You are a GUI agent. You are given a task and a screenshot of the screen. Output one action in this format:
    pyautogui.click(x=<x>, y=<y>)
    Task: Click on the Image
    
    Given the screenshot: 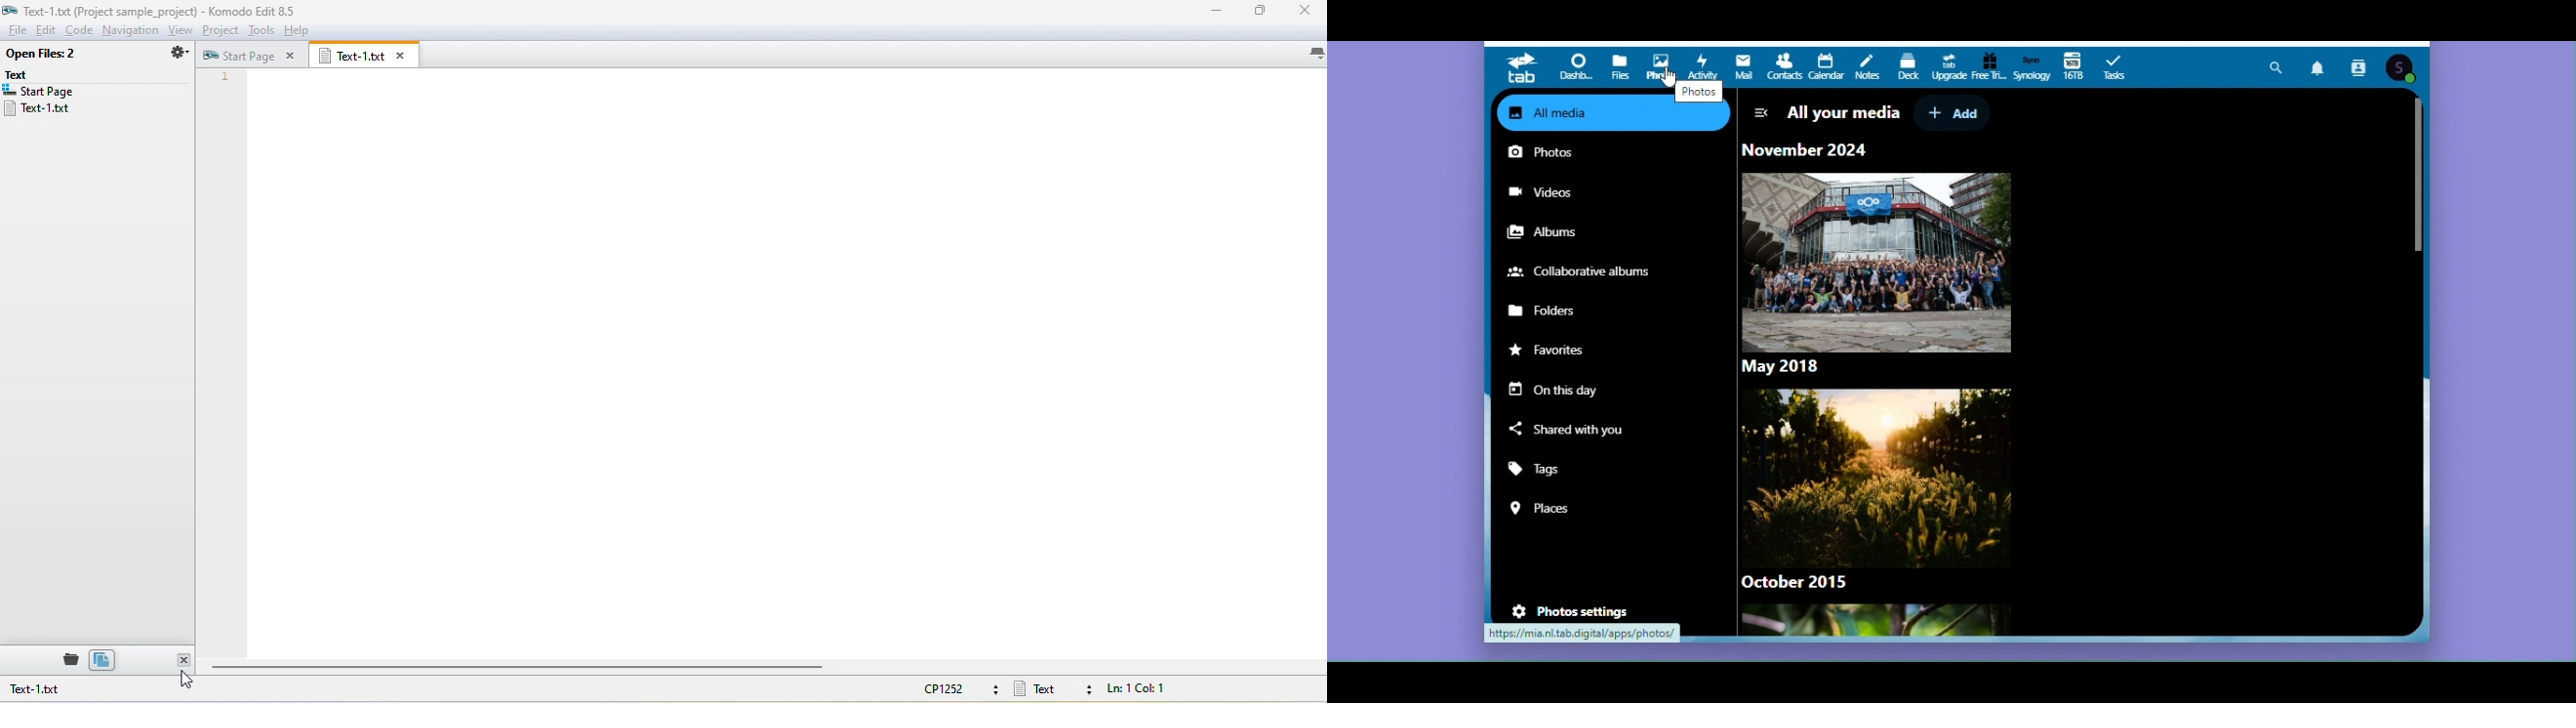 What is the action you would take?
    pyautogui.click(x=1876, y=261)
    